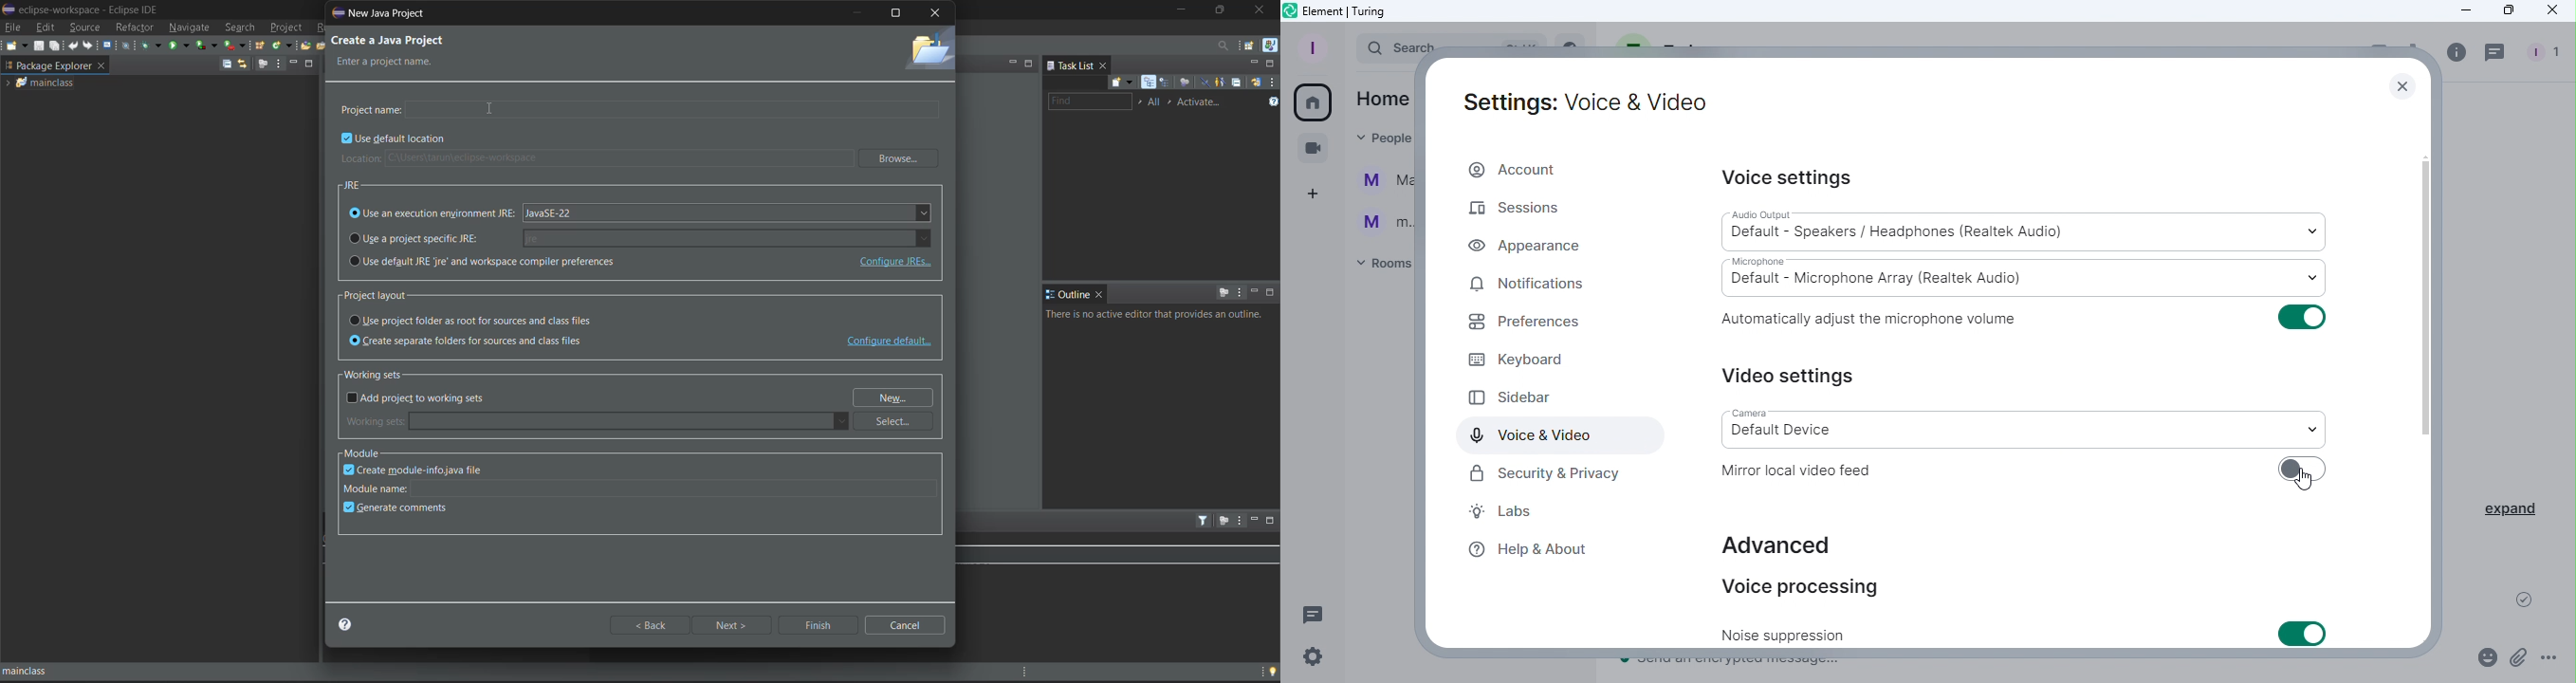  What do you see at coordinates (908, 624) in the screenshot?
I see `cancel` at bounding box center [908, 624].